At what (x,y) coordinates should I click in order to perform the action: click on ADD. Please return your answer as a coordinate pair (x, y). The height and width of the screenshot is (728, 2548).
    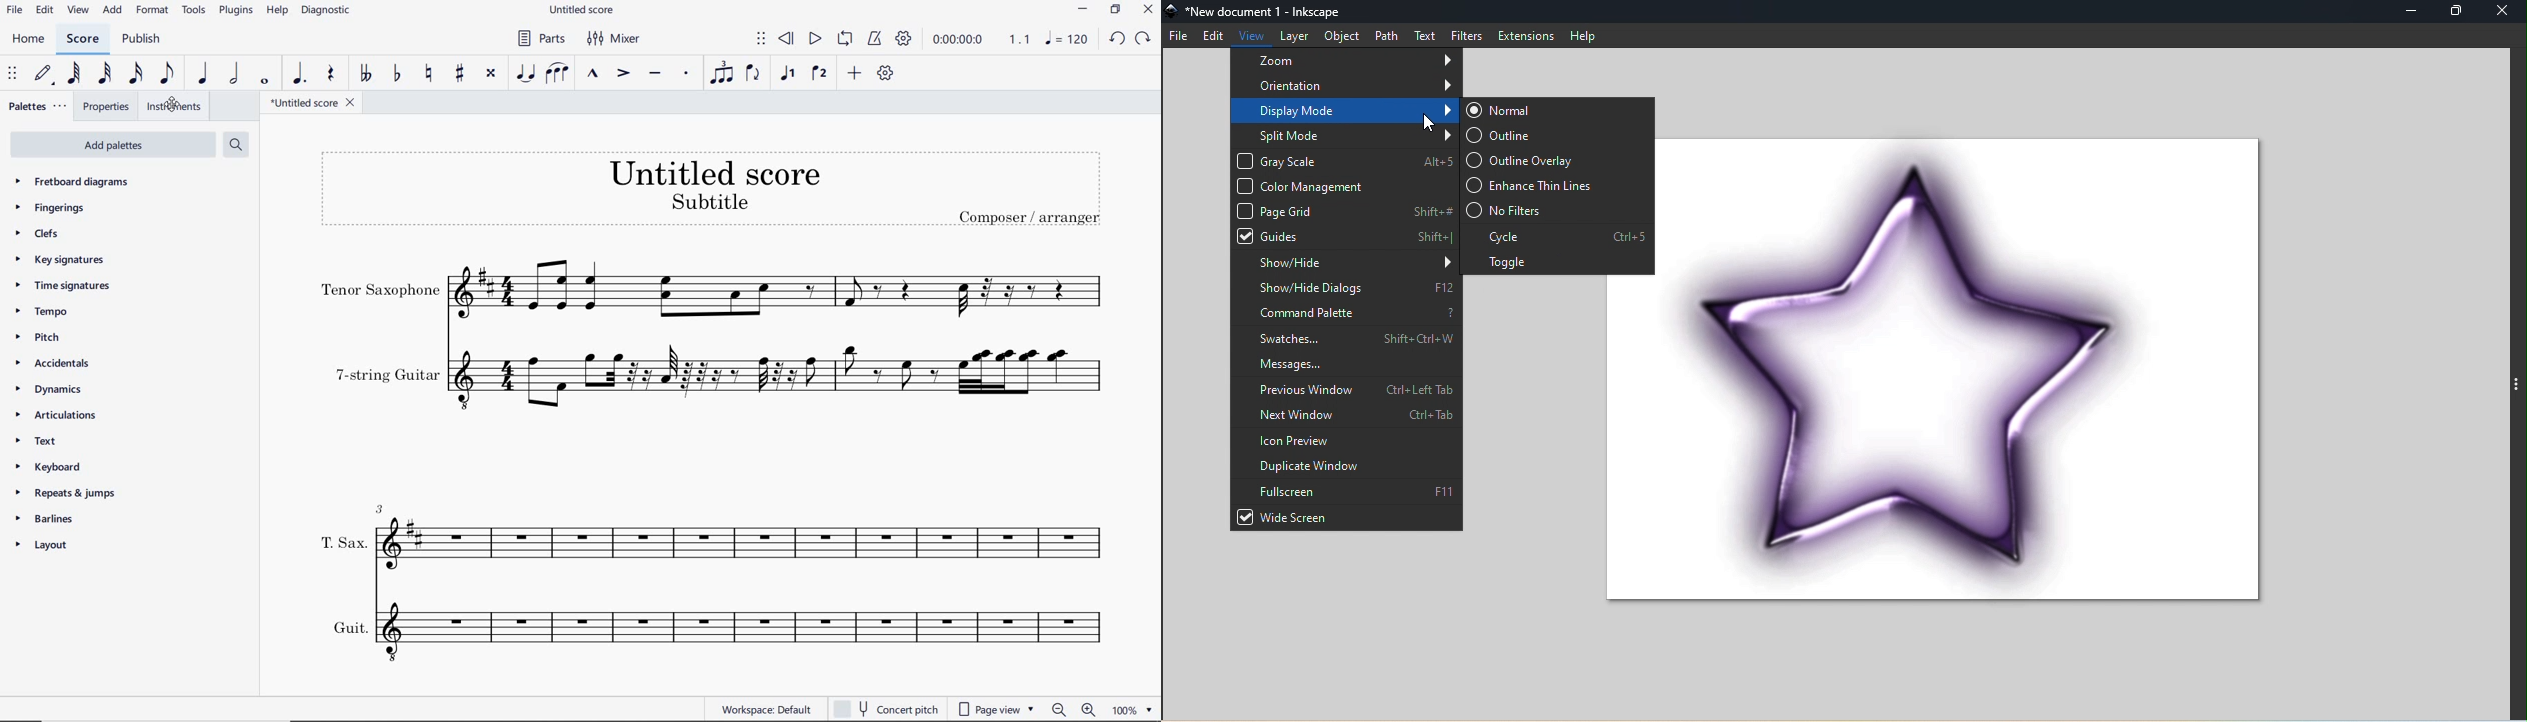
    Looking at the image, I should click on (855, 74).